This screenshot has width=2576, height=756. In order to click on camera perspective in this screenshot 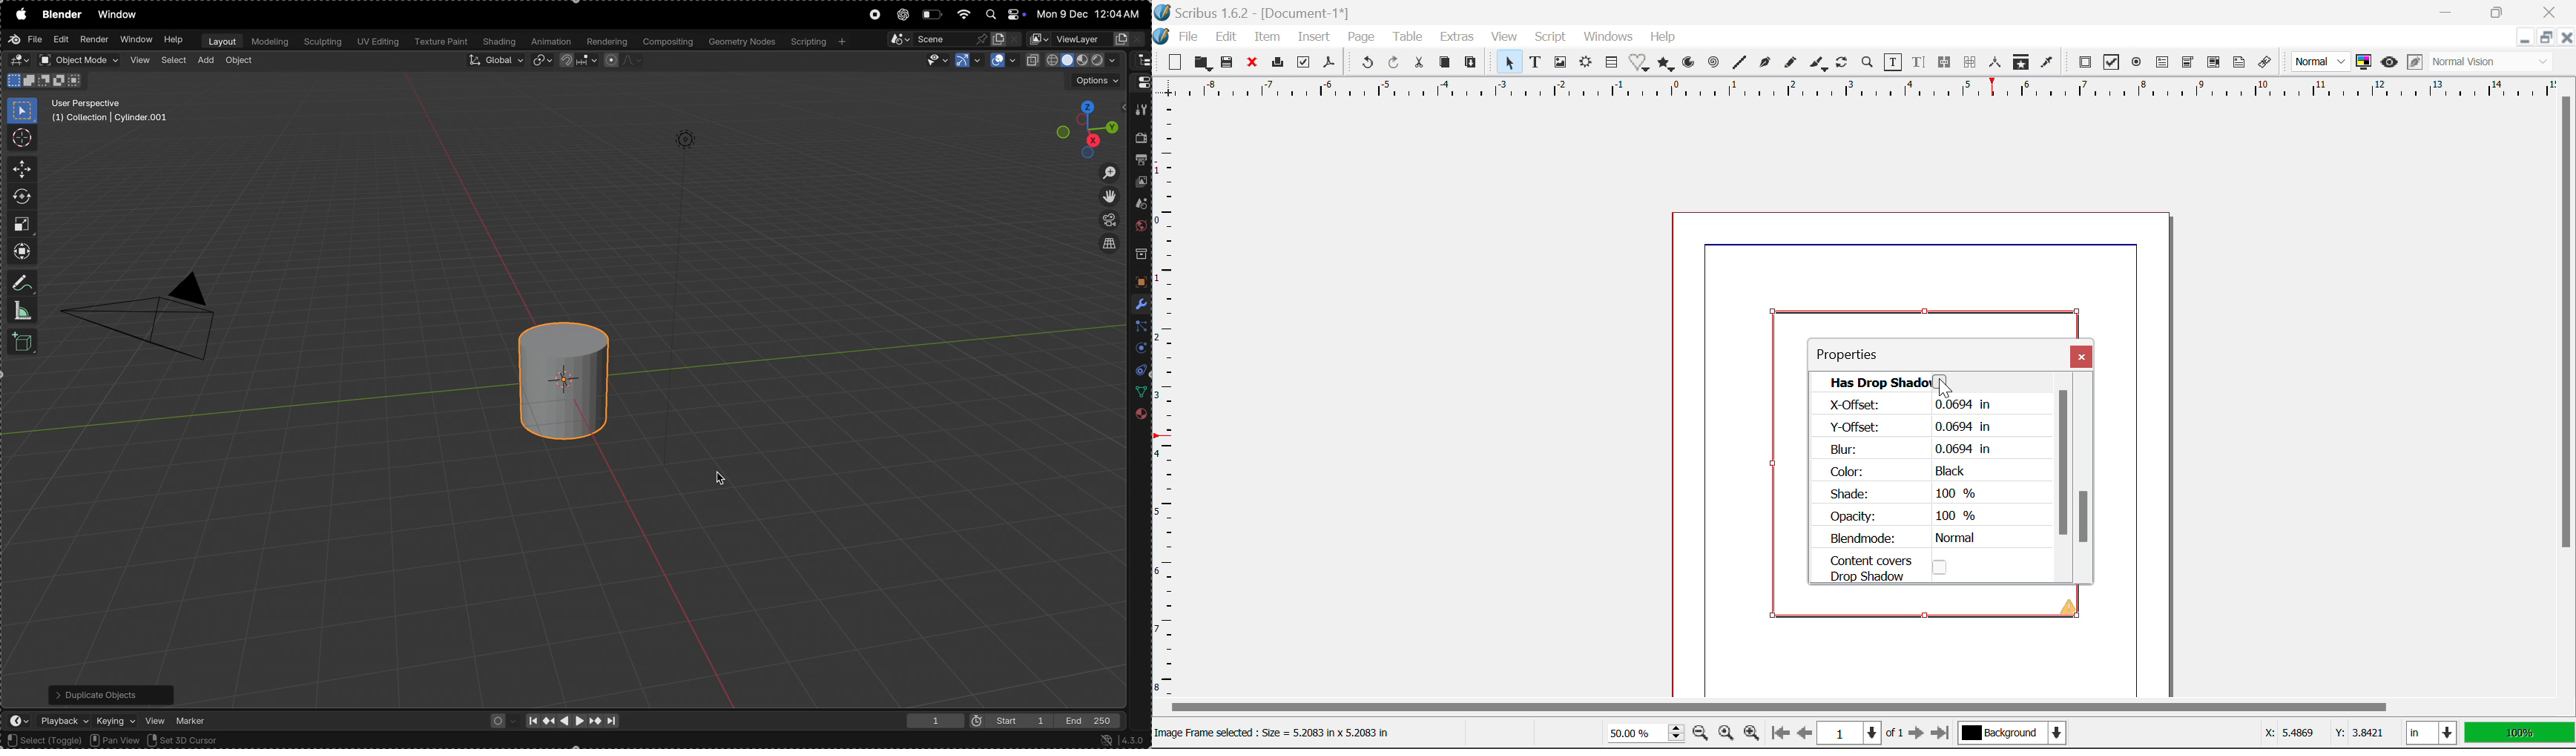, I will do `click(147, 310)`.